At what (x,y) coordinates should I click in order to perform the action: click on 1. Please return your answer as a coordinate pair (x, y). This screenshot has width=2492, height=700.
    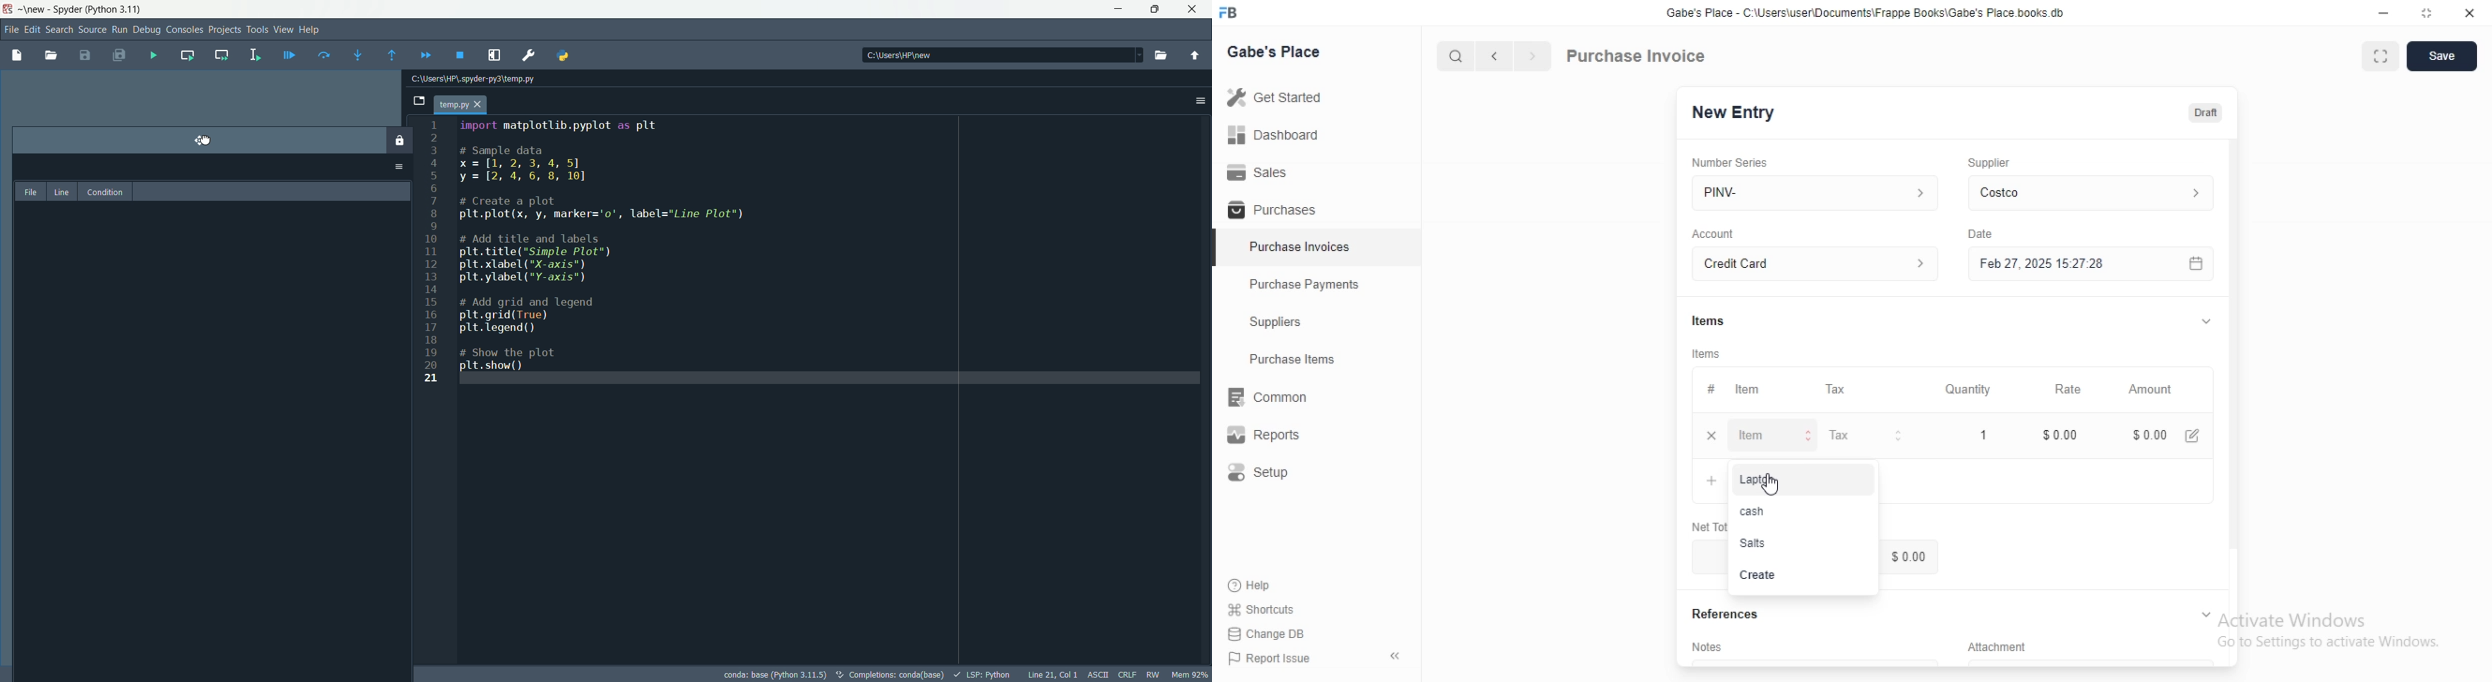
    Looking at the image, I should click on (1964, 435).